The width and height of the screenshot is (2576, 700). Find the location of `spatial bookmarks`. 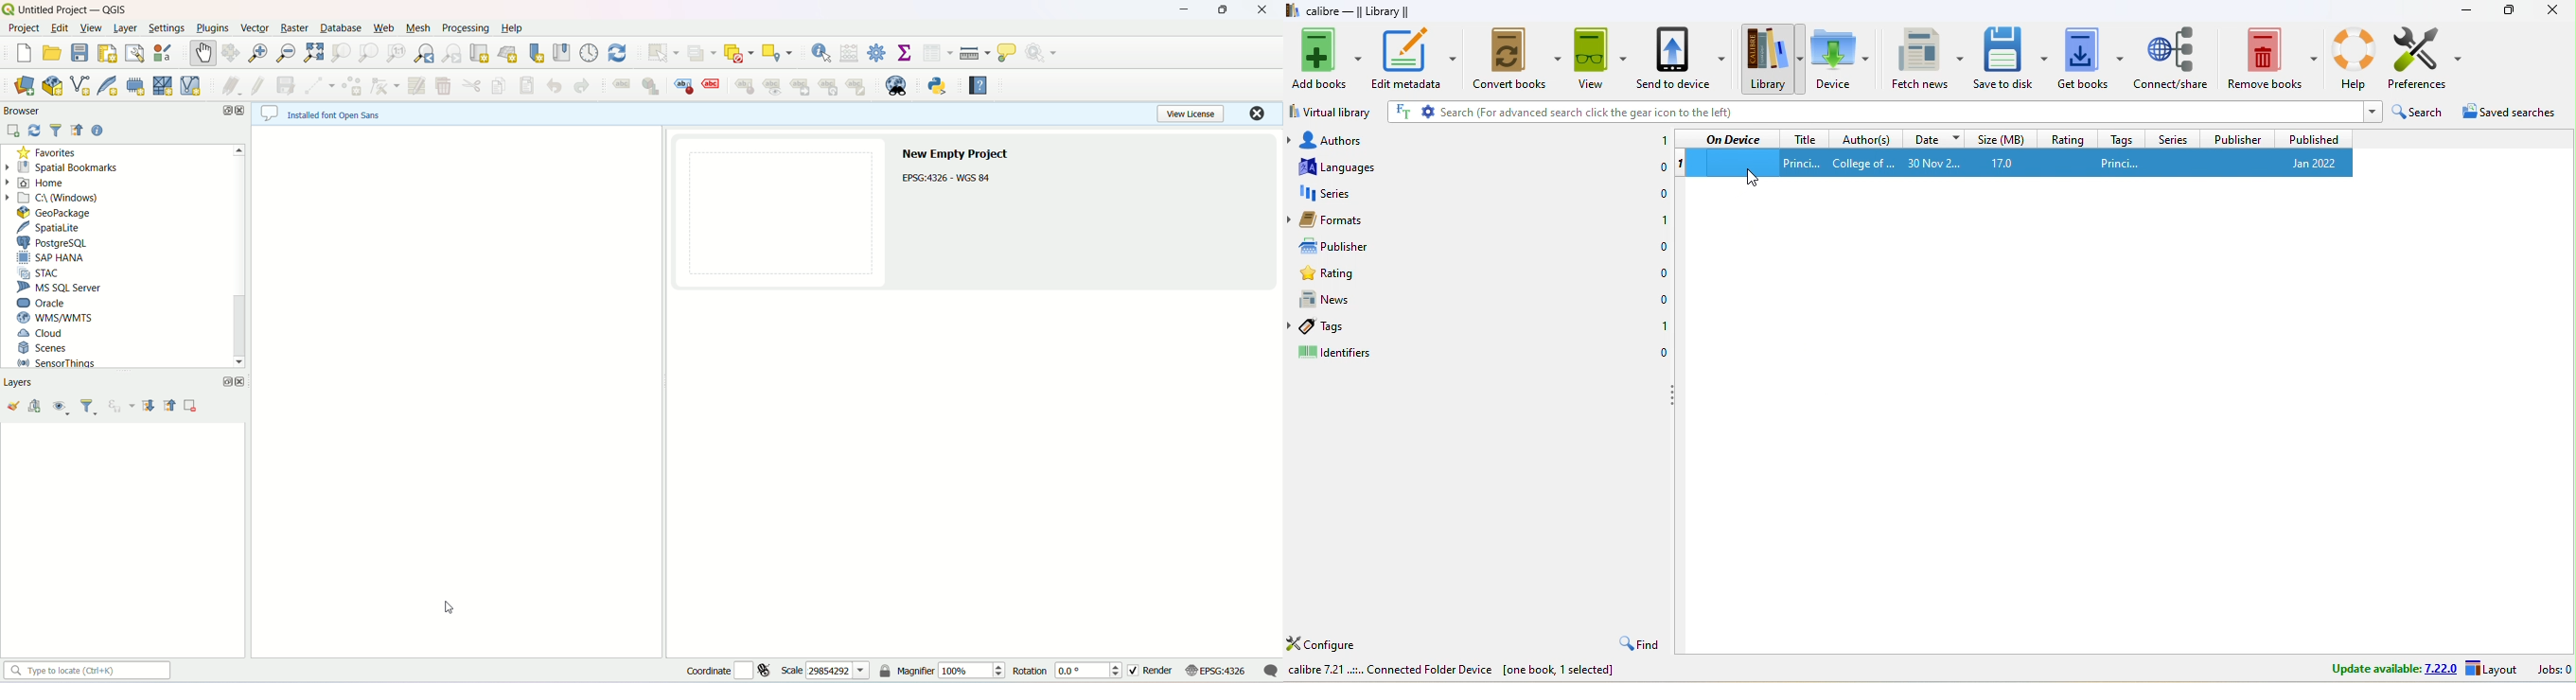

spatial bookmarks is located at coordinates (64, 168).